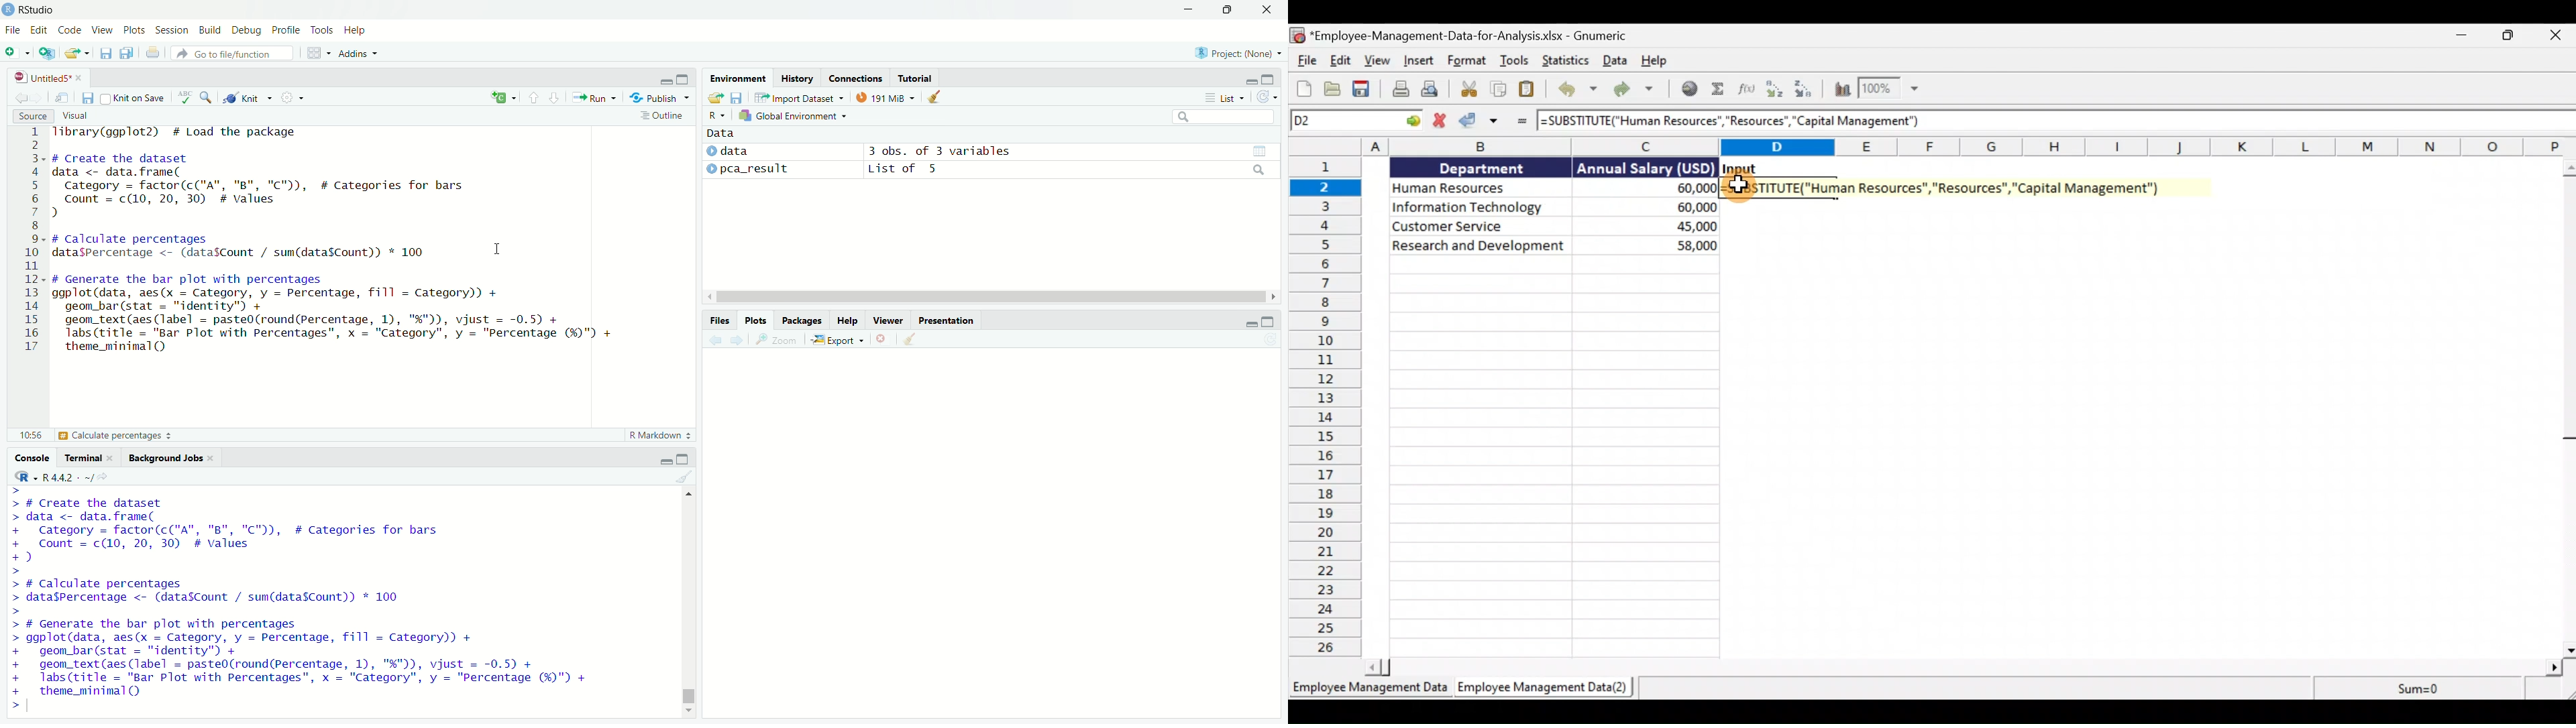 This screenshot has width=2576, height=728. Describe the element at coordinates (1069, 169) in the screenshot. I see `list of 5` at that location.